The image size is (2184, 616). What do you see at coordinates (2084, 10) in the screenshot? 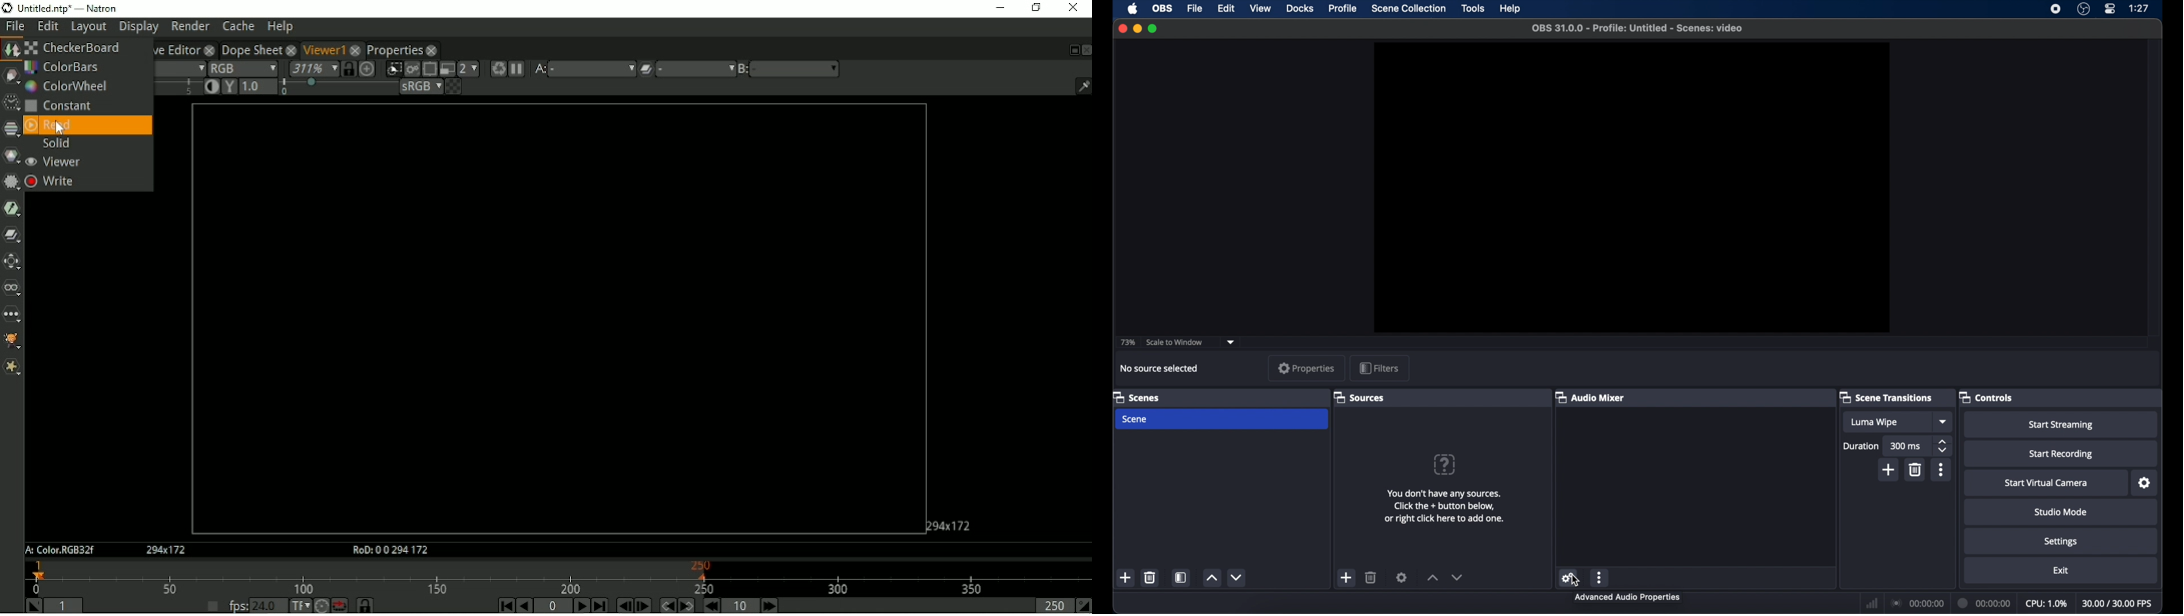
I see `obs studio` at bounding box center [2084, 10].